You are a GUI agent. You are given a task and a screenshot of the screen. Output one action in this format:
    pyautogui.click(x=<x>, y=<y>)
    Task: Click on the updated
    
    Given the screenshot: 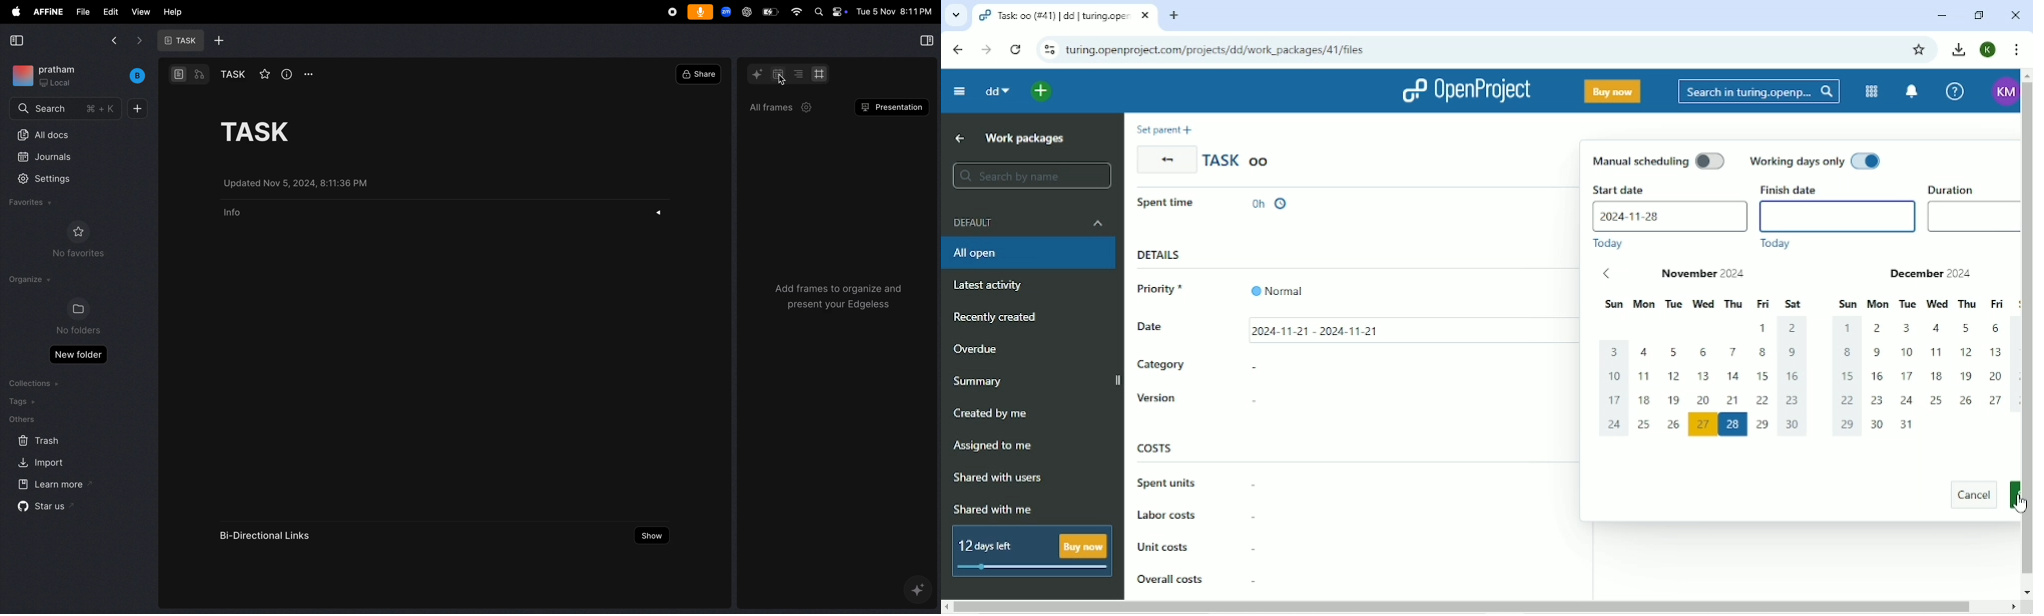 What is the action you would take?
    pyautogui.click(x=304, y=183)
    